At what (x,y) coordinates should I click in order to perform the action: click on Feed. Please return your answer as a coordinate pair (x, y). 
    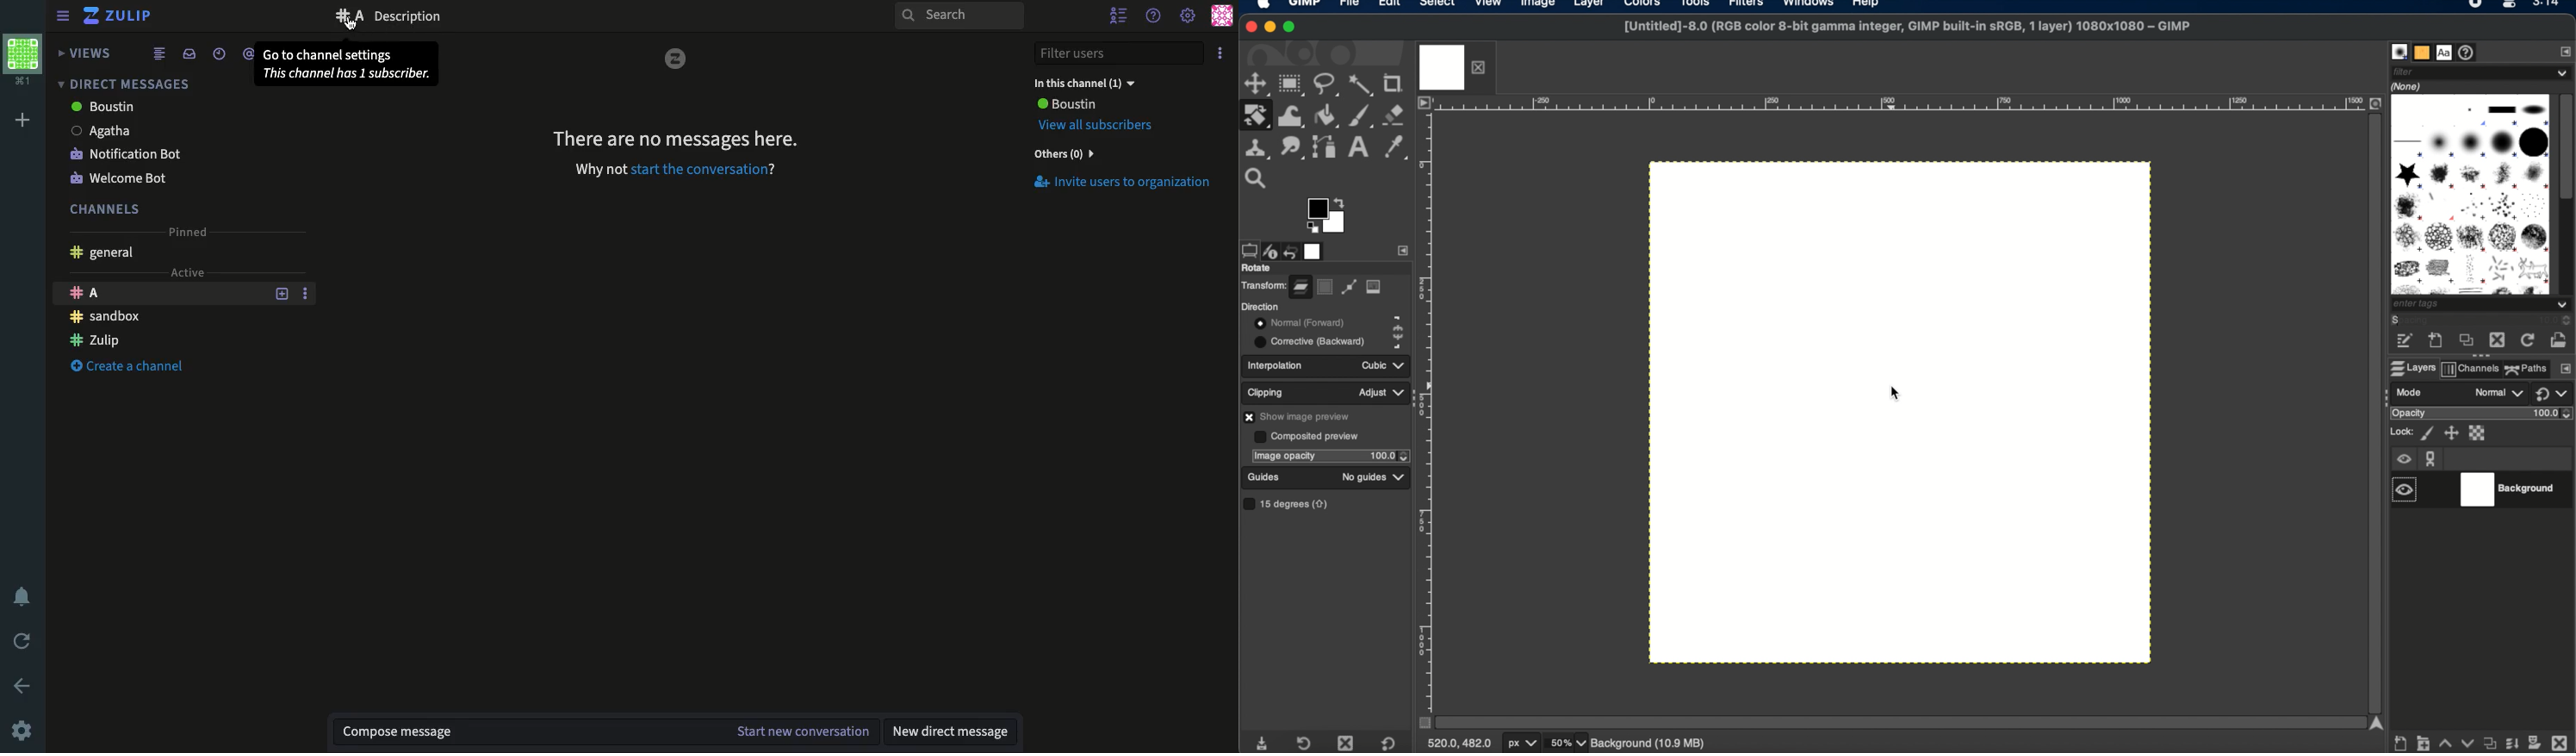
    Looking at the image, I should click on (156, 54).